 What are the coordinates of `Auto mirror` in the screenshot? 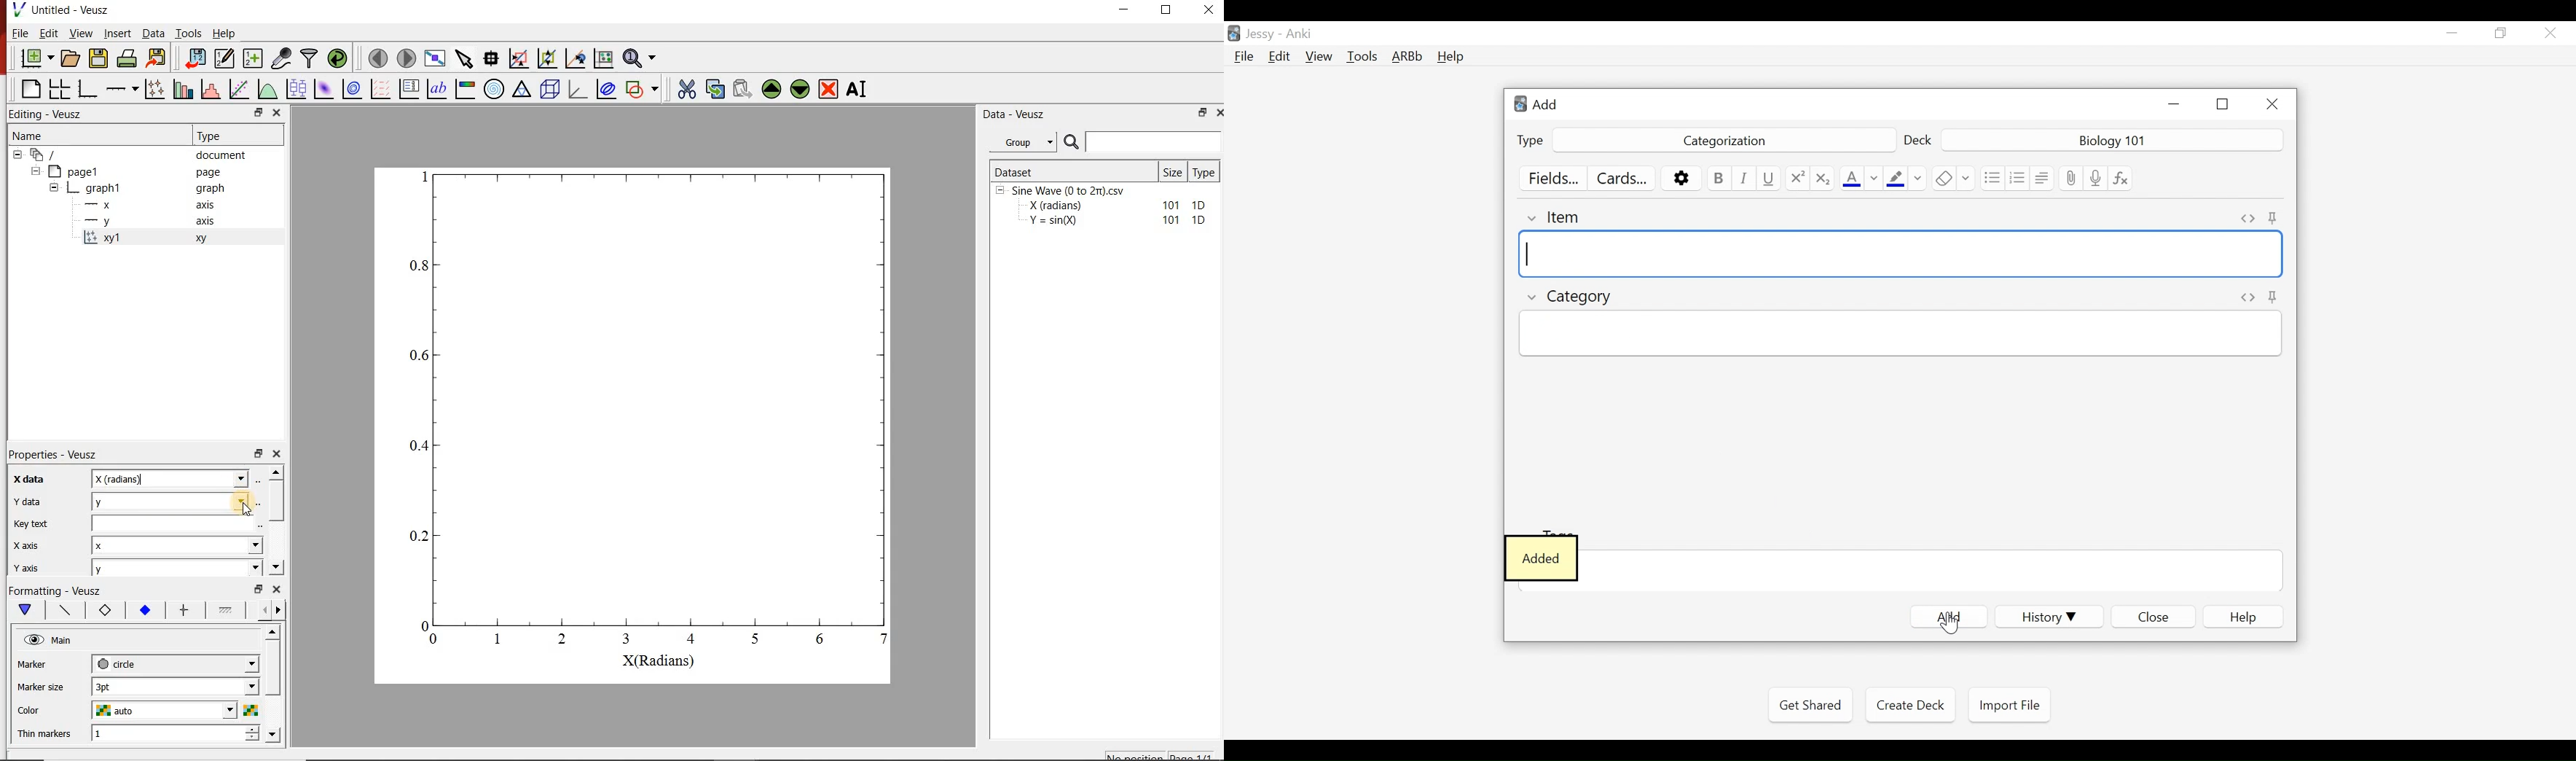 It's located at (41, 685).